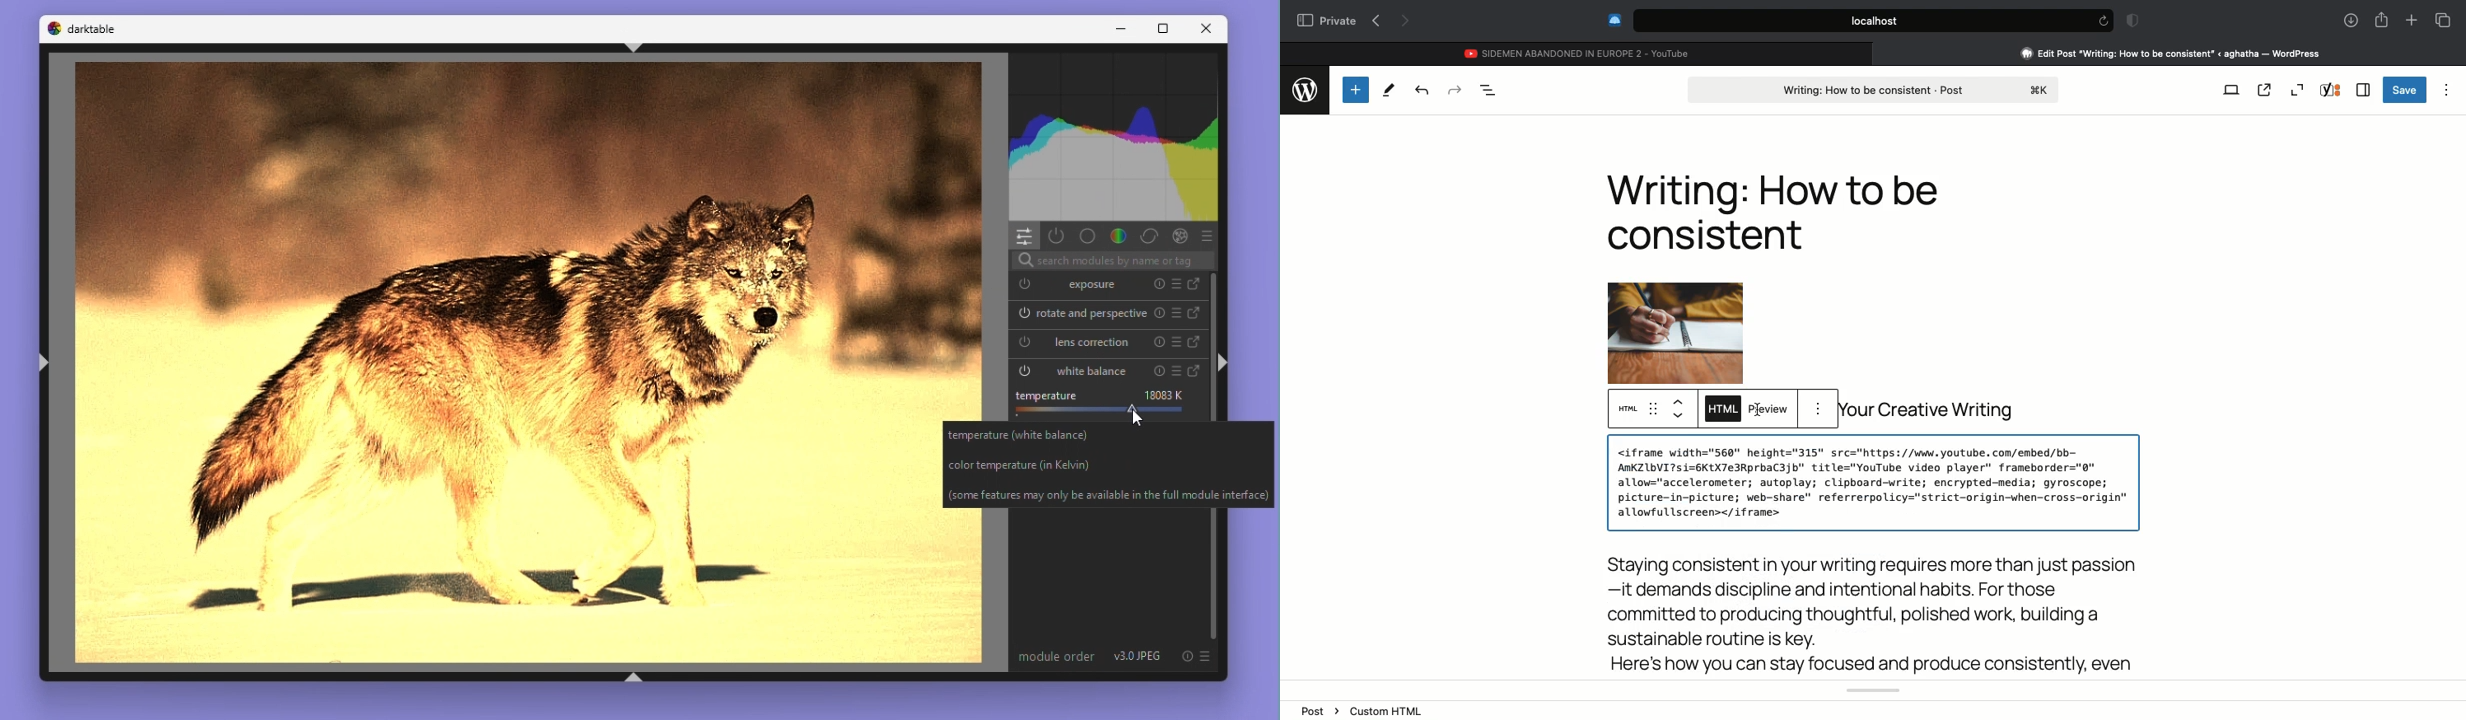 The image size is (2492, 728). What do you see at coordinates (1073, 286) in the screenshot?
I see `Exposure` at bounding box center [1073, 286].